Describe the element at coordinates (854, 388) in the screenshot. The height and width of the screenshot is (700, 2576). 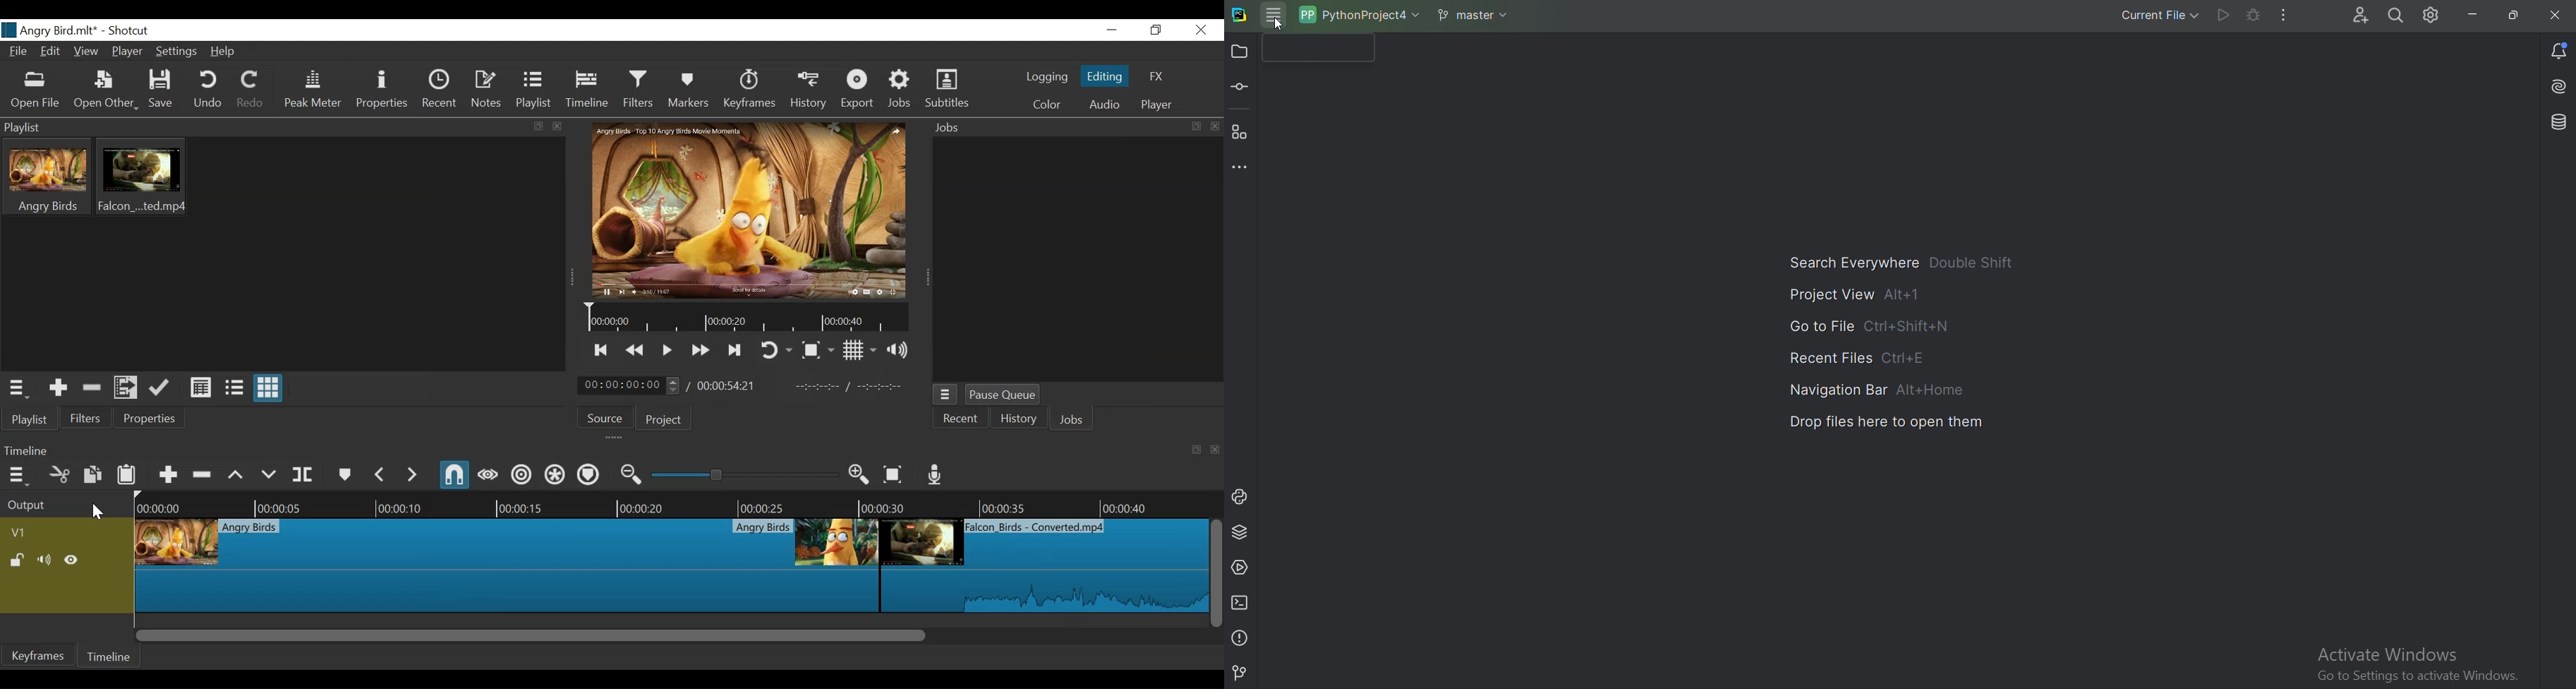
I see `In point` at that location.